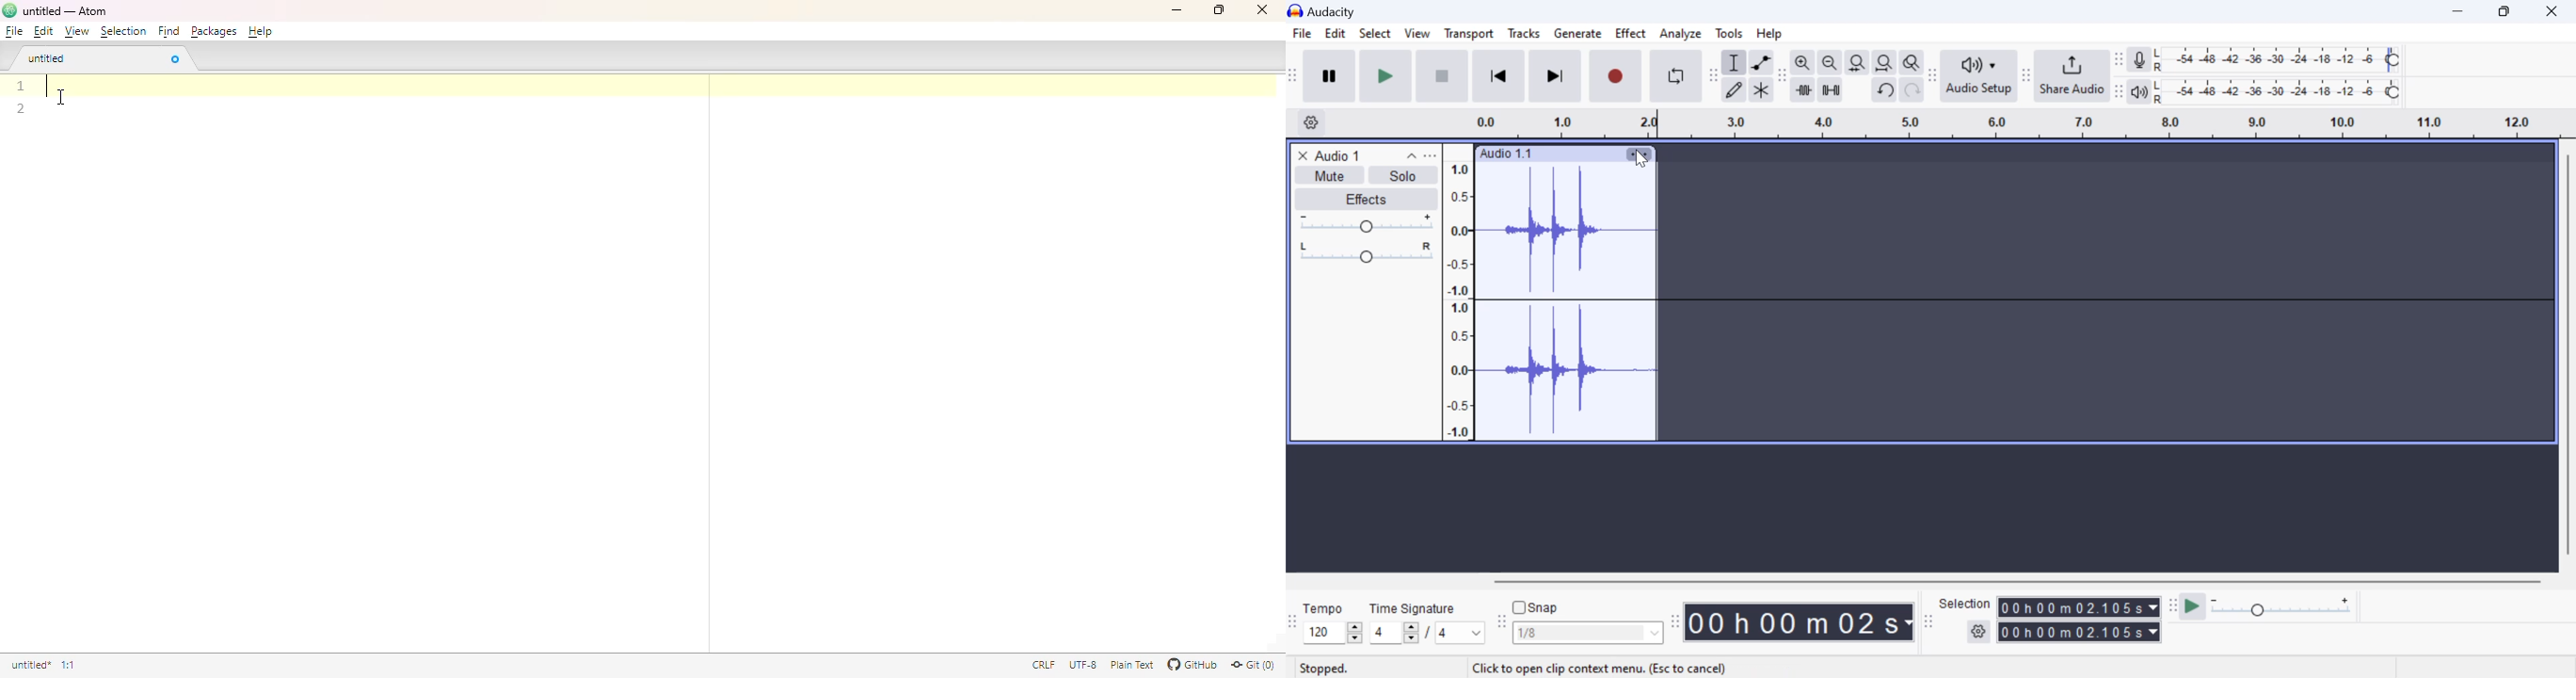 The width and height of the screenshot is (2576, 700). Describe the element at coordinates (1601, 667) in the screenshot. I see `Application Tip` at that location.